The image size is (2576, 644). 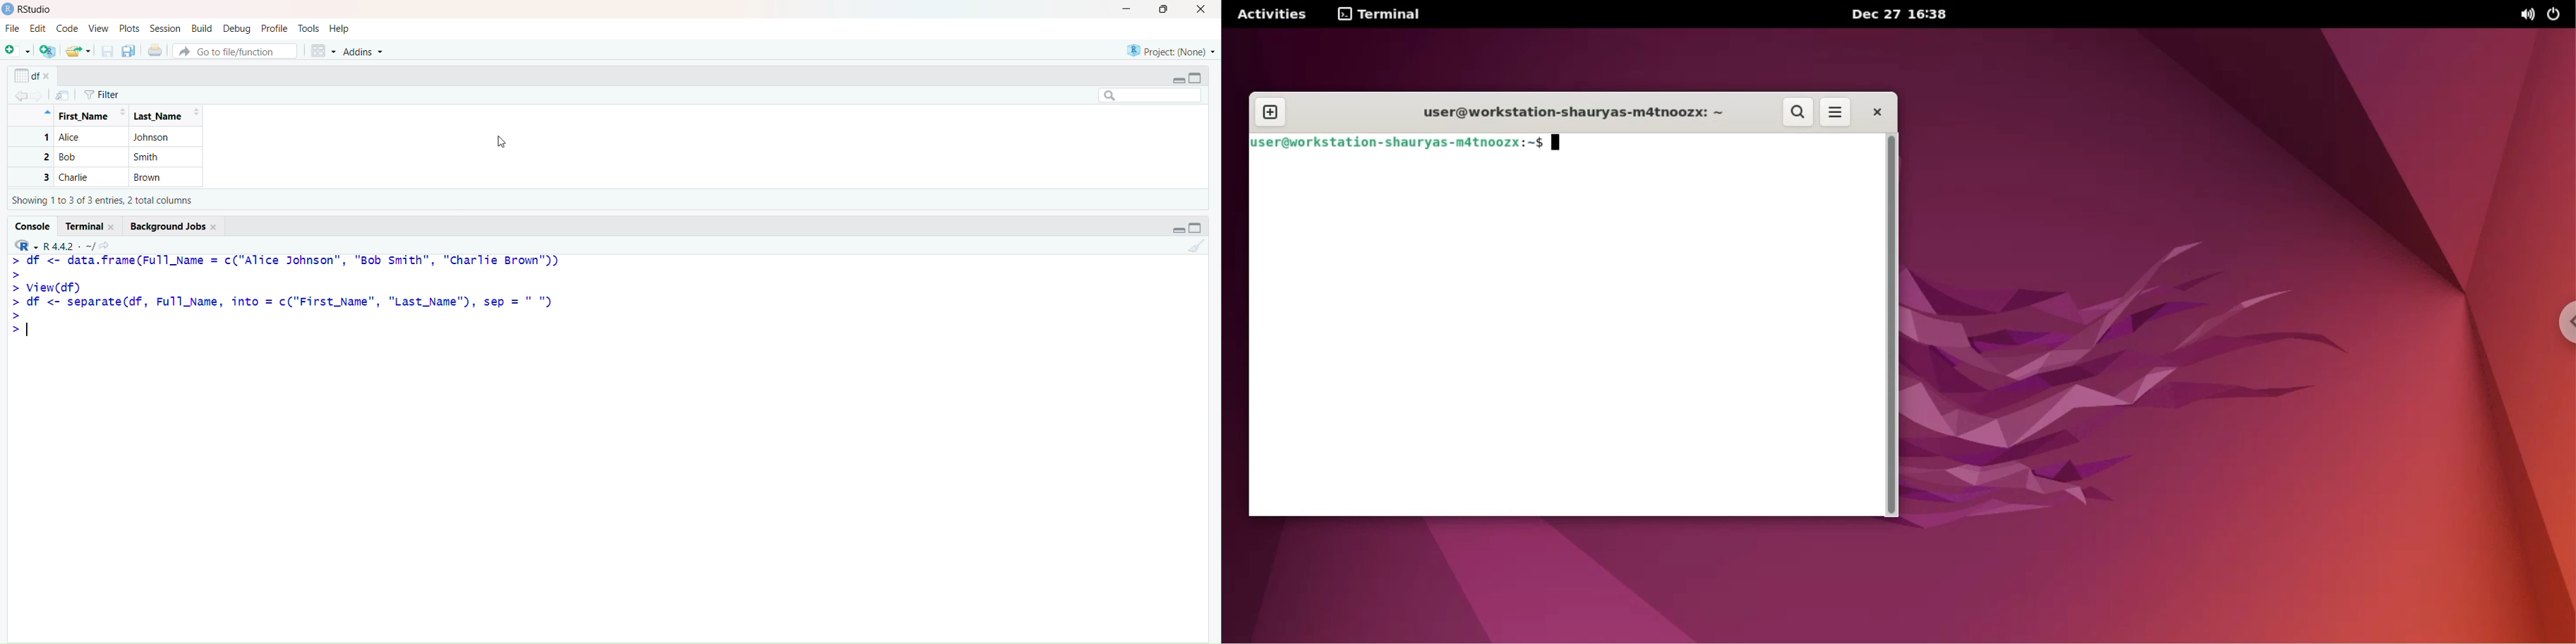 What do you see at coordinates (235, 50) in the screenshot?
I see `Go to file/function` at bounding box center [235, 50].